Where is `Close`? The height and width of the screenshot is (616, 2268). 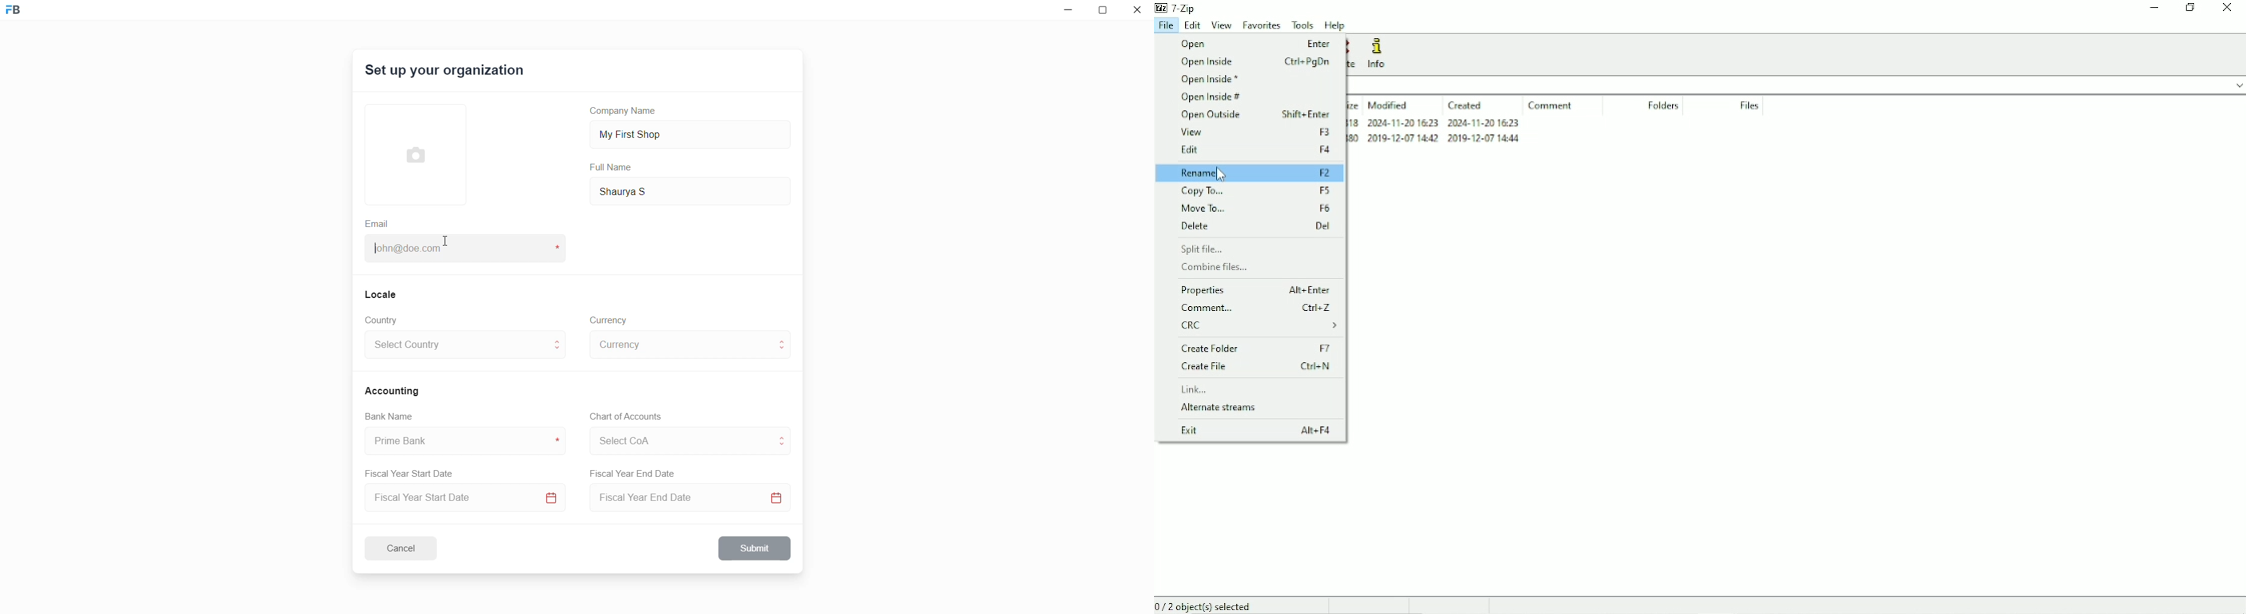
Close is located at coordinates (2228, 8).